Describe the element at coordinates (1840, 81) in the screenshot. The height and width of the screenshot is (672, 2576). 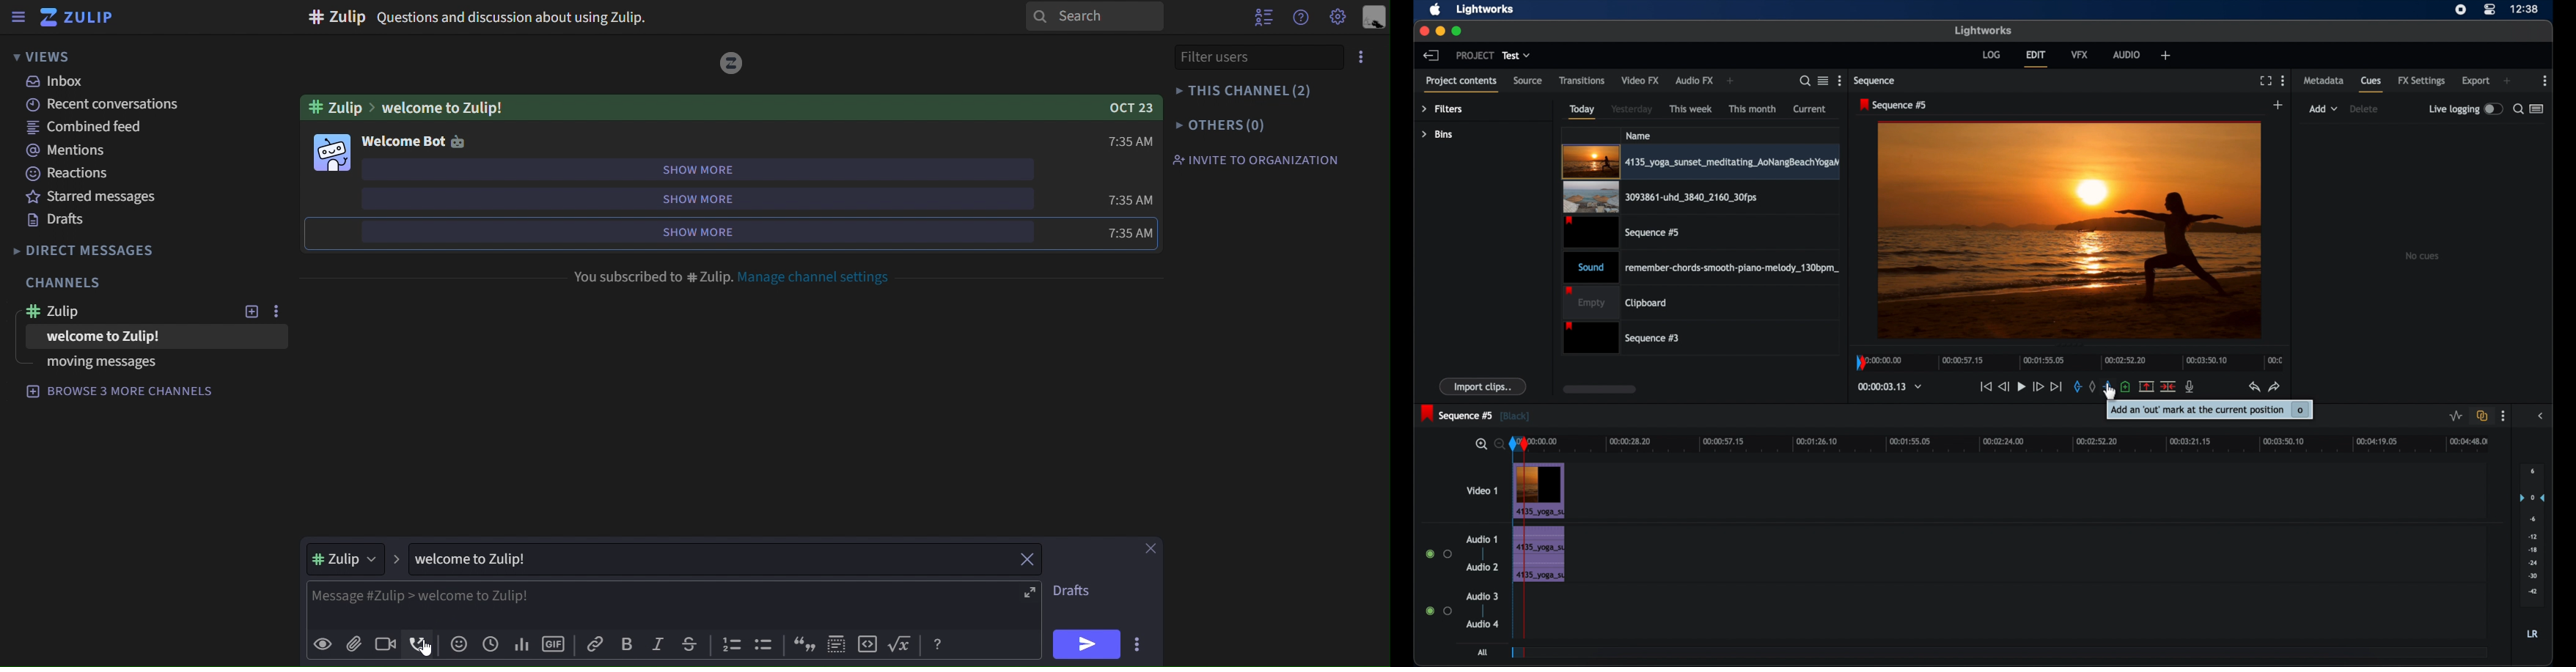
I see `more options` at that location.